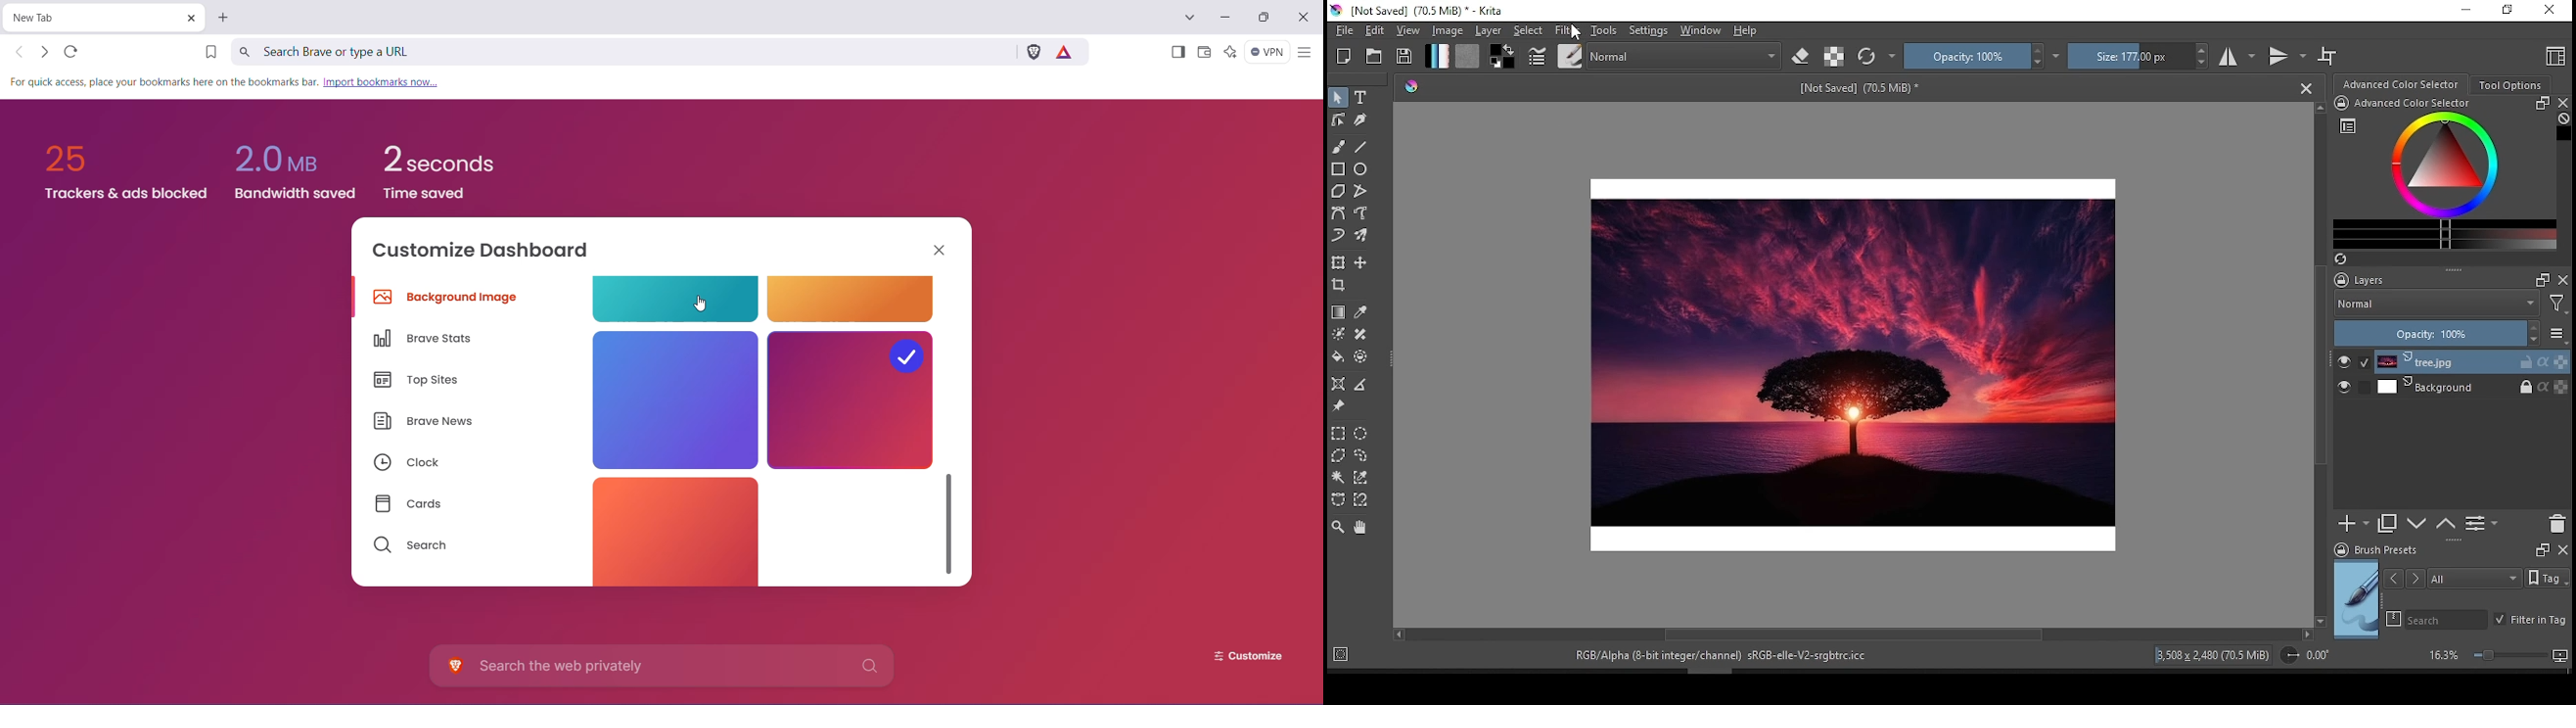 The image size is (2576, 728). What do you see at coordinates (1374, 57) in the screenshot?
I see `open` at bounding box center [1374, 57].